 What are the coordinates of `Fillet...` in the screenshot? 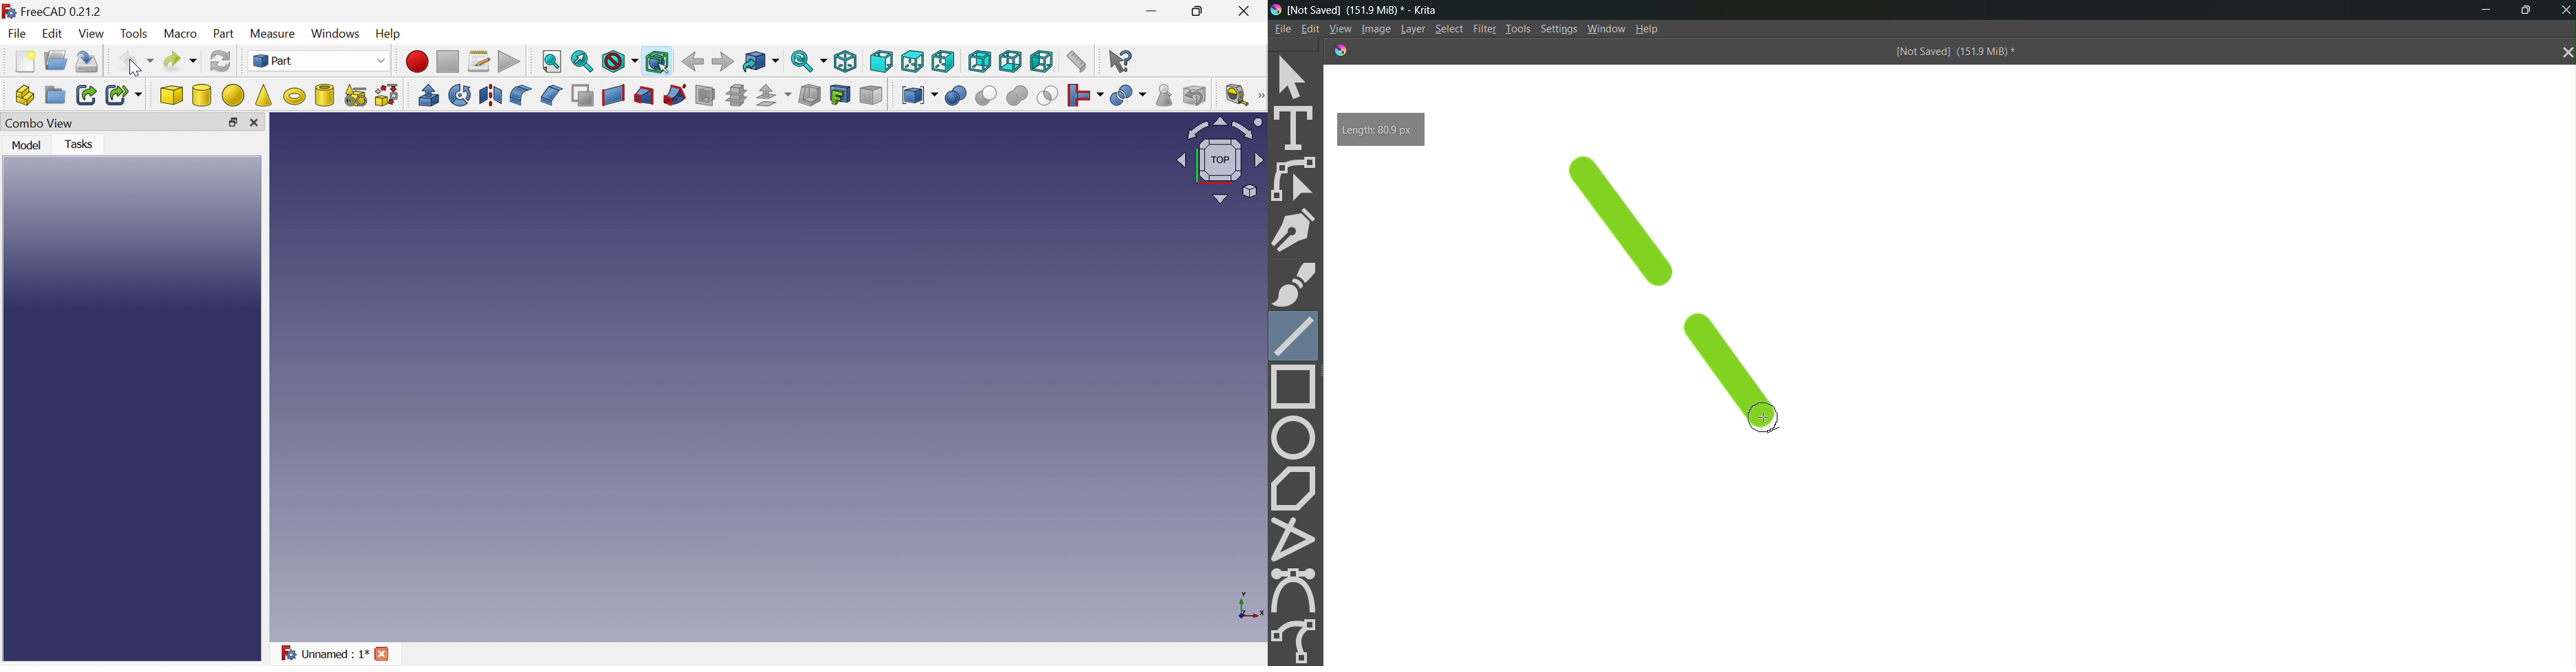 It's located at (521, 96).